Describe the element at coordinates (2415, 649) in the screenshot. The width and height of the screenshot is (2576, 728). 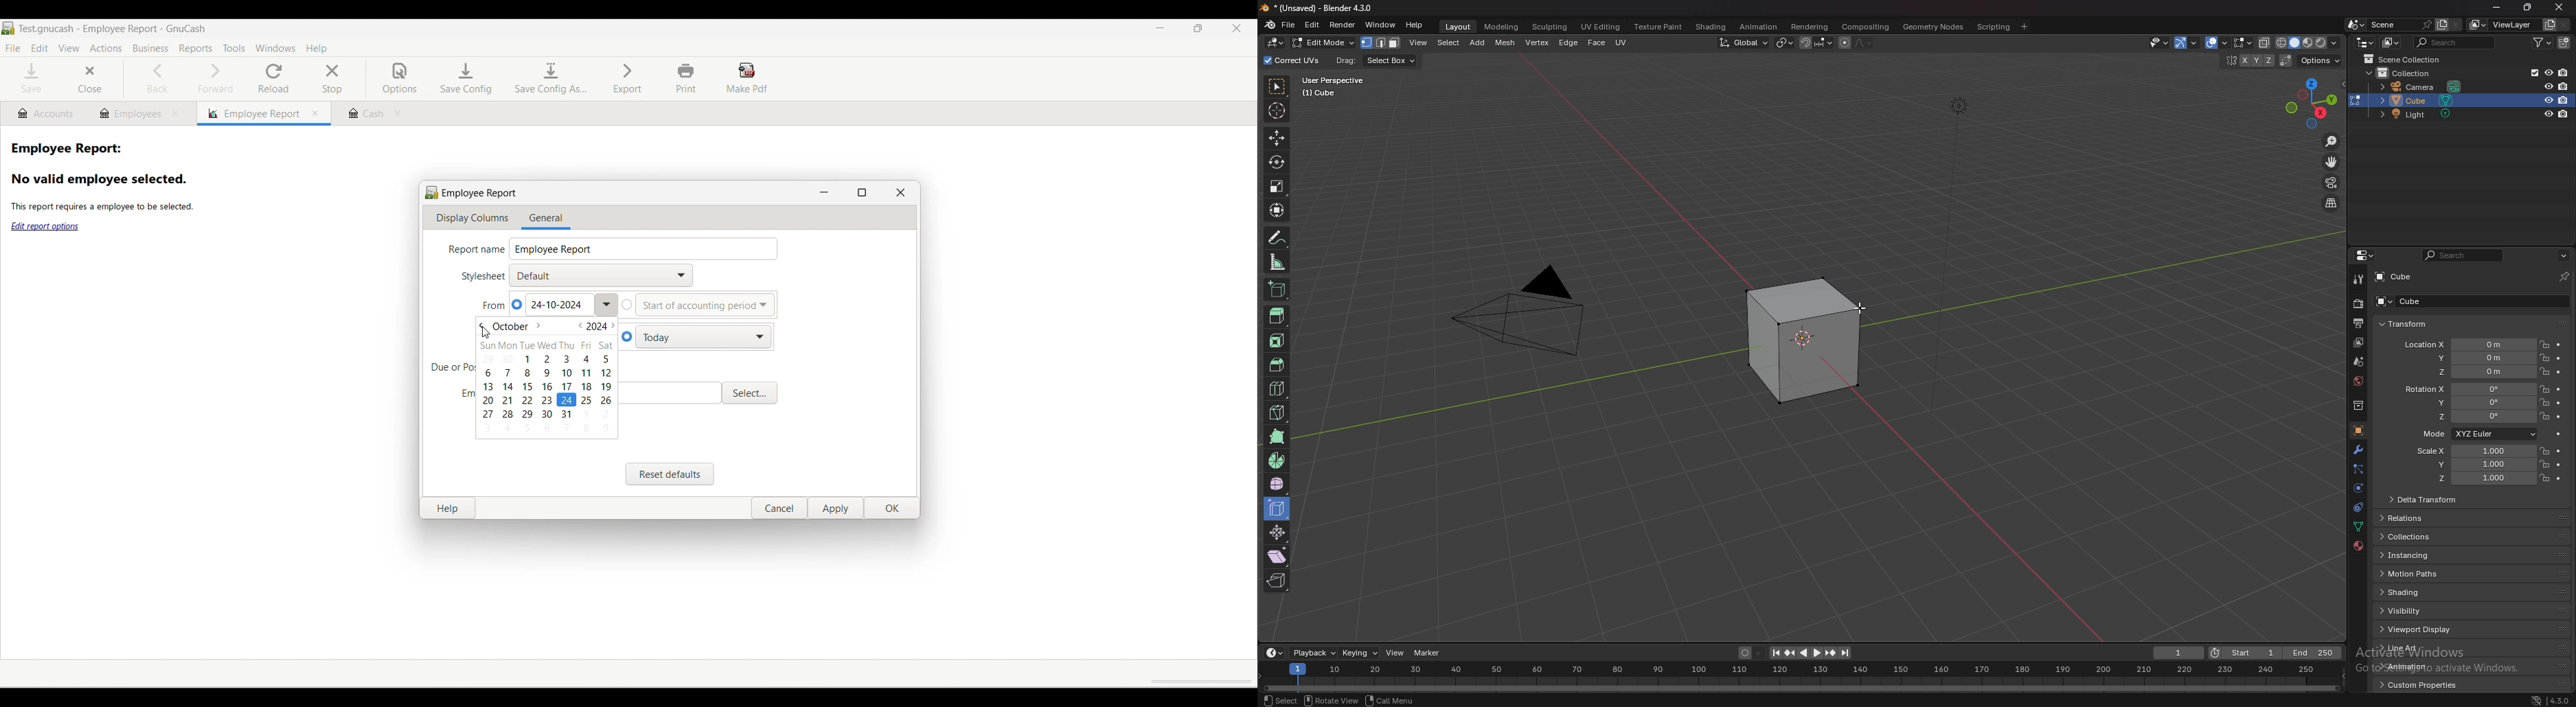
I see `line art` at that location.